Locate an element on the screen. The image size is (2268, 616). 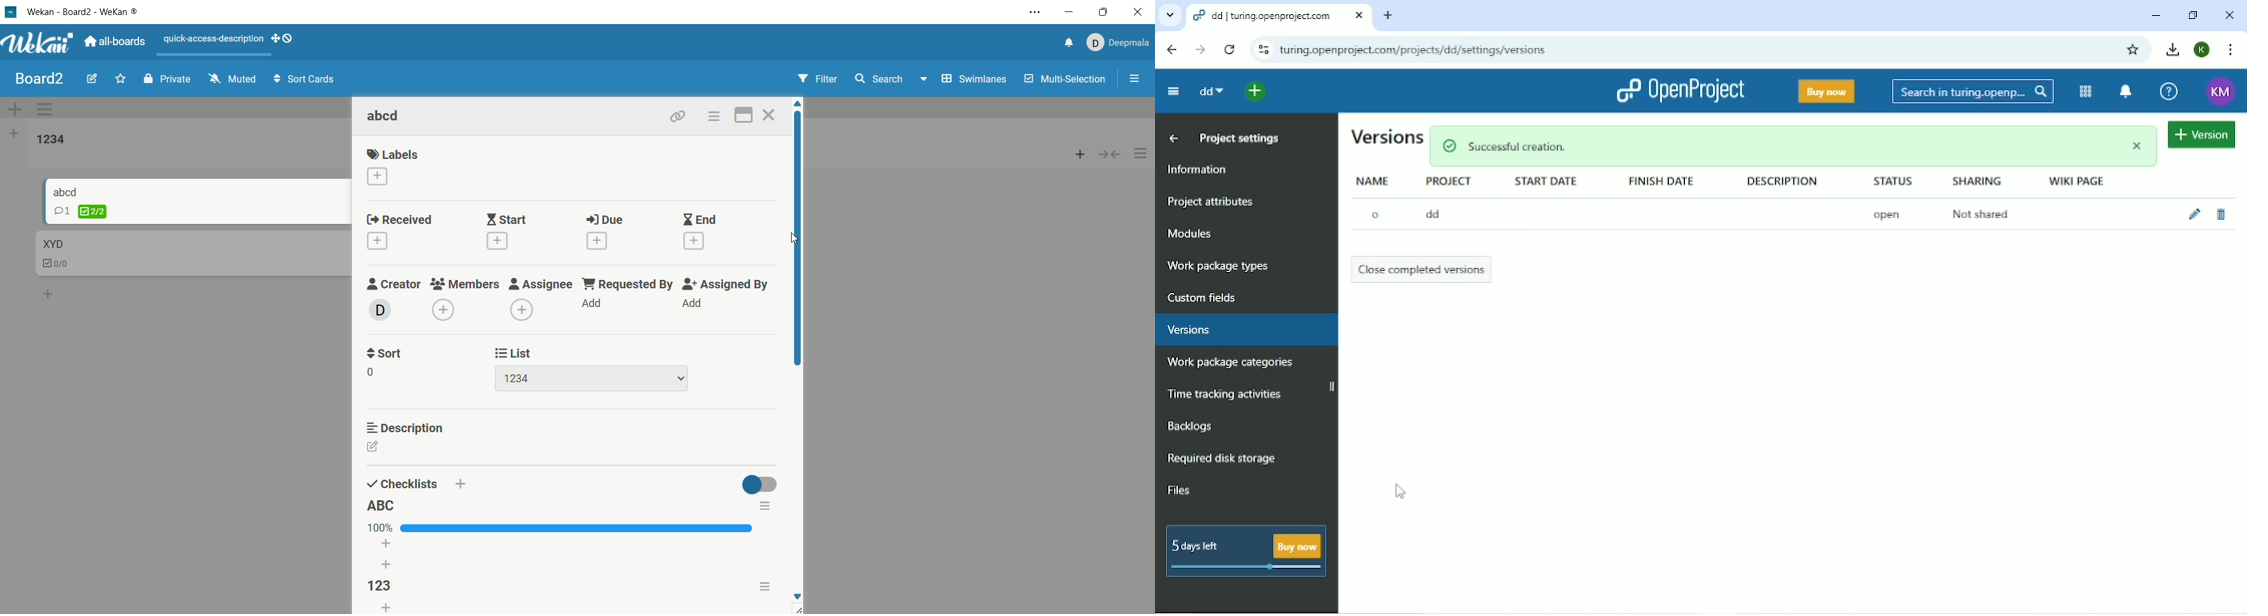
cursor is located at coordinates (796, 238).